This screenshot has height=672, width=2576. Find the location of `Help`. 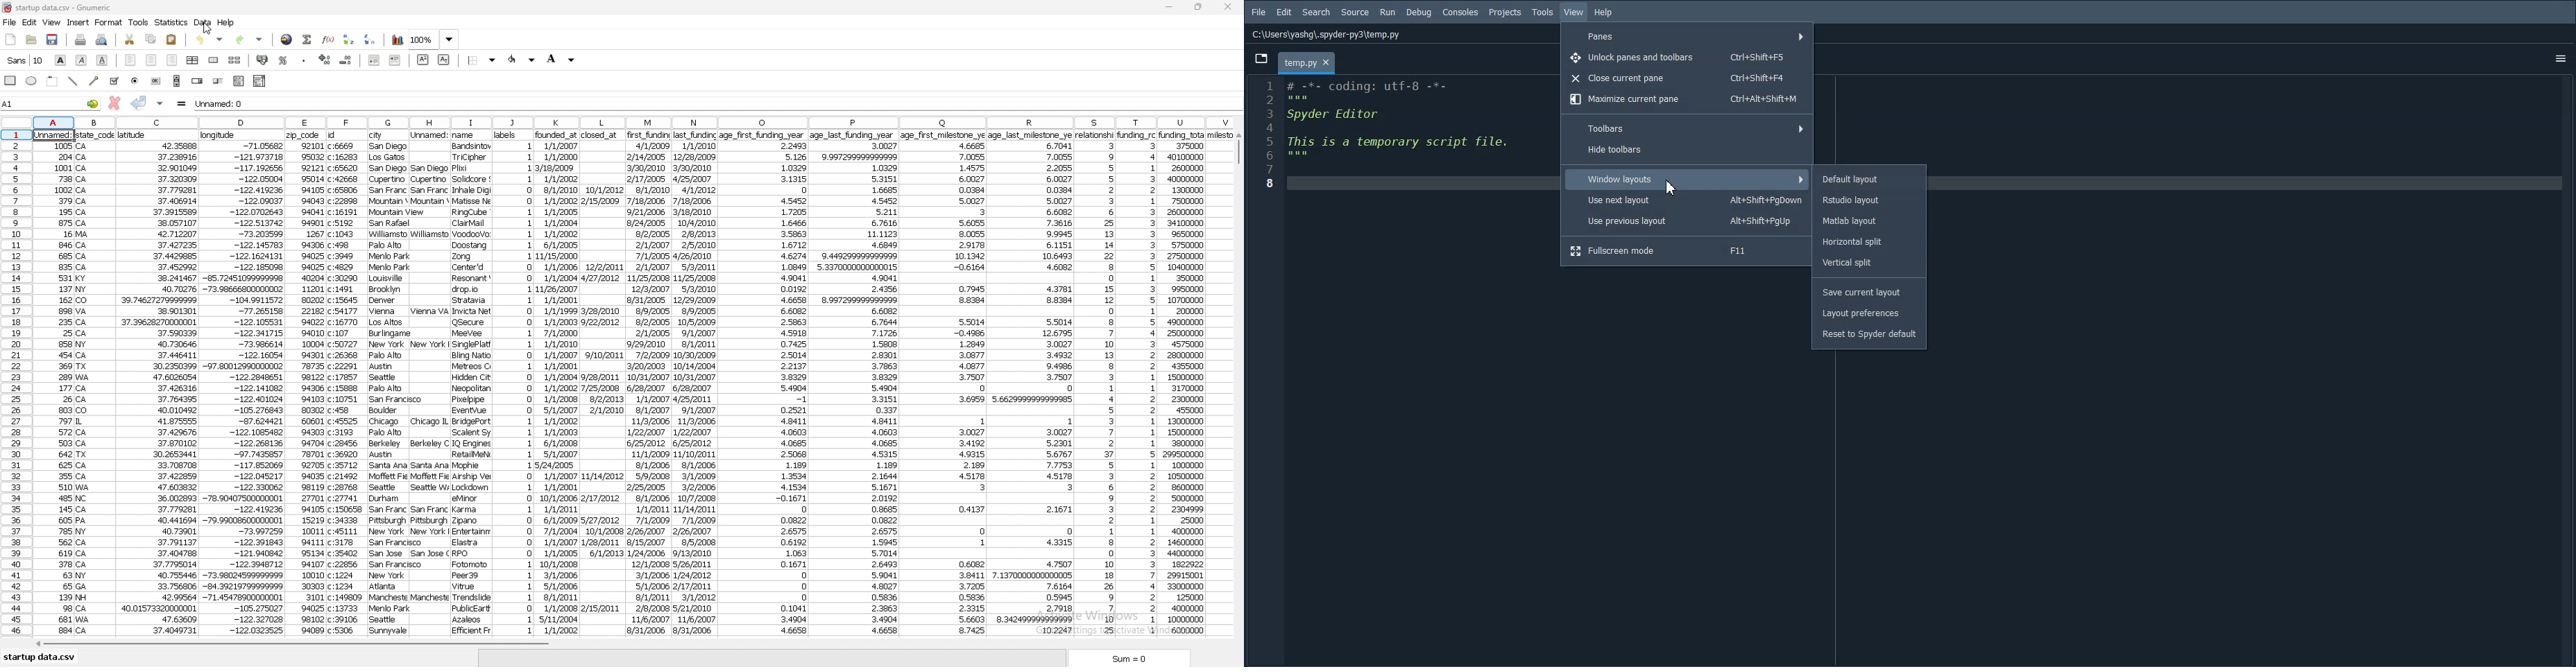

Help is located at coordinates (1605, 13).